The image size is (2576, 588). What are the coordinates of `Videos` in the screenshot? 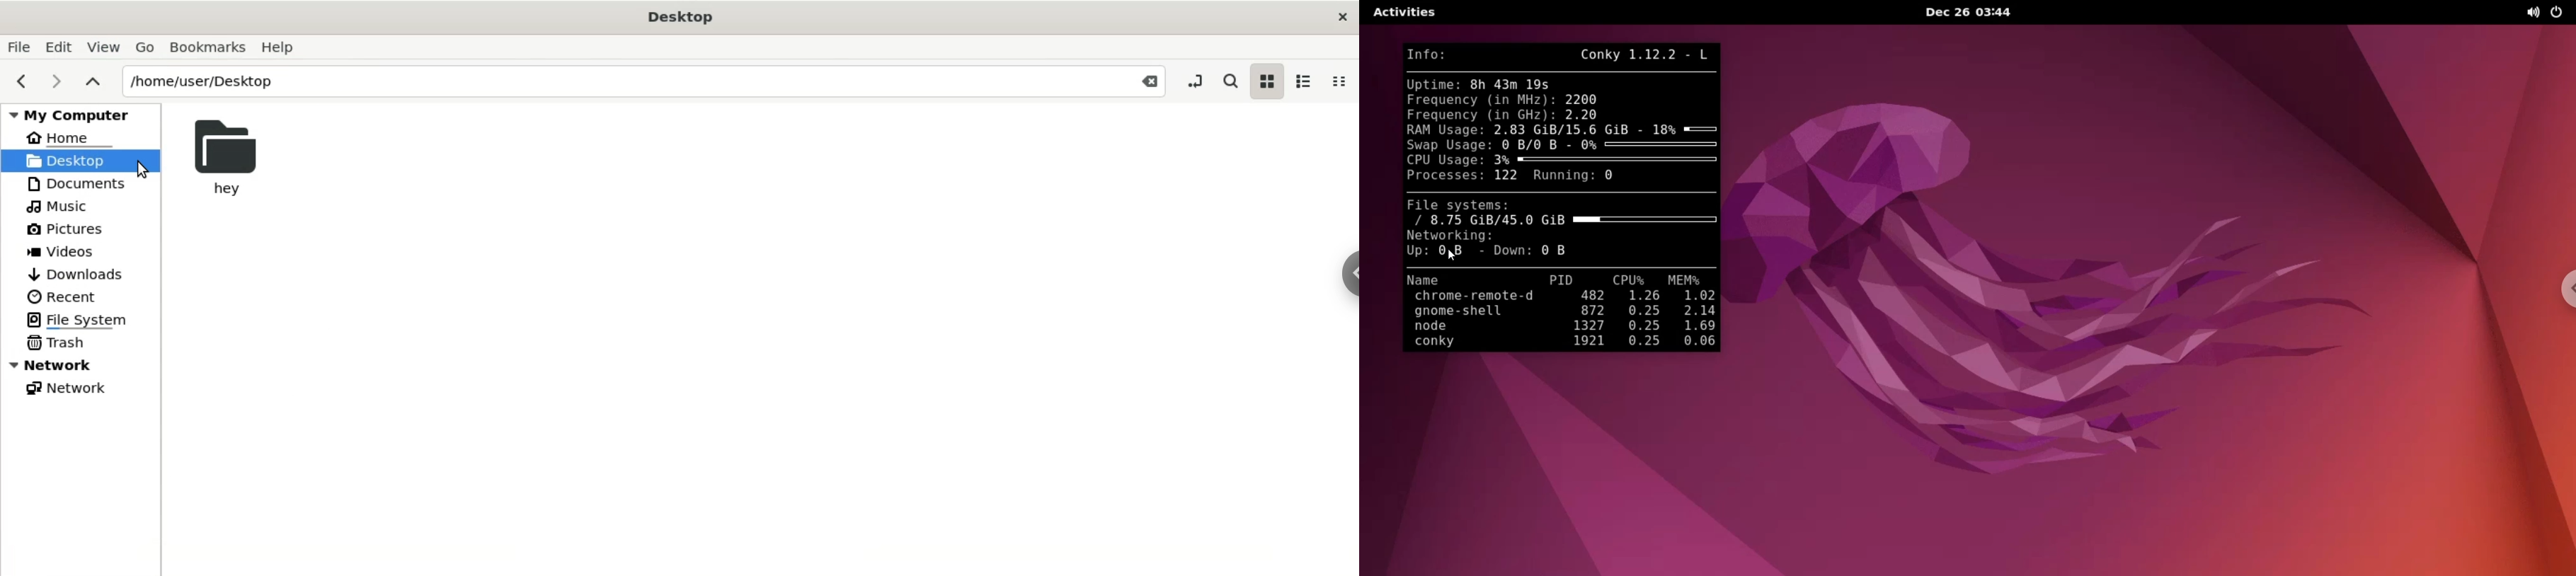 It's located at (66, 251).